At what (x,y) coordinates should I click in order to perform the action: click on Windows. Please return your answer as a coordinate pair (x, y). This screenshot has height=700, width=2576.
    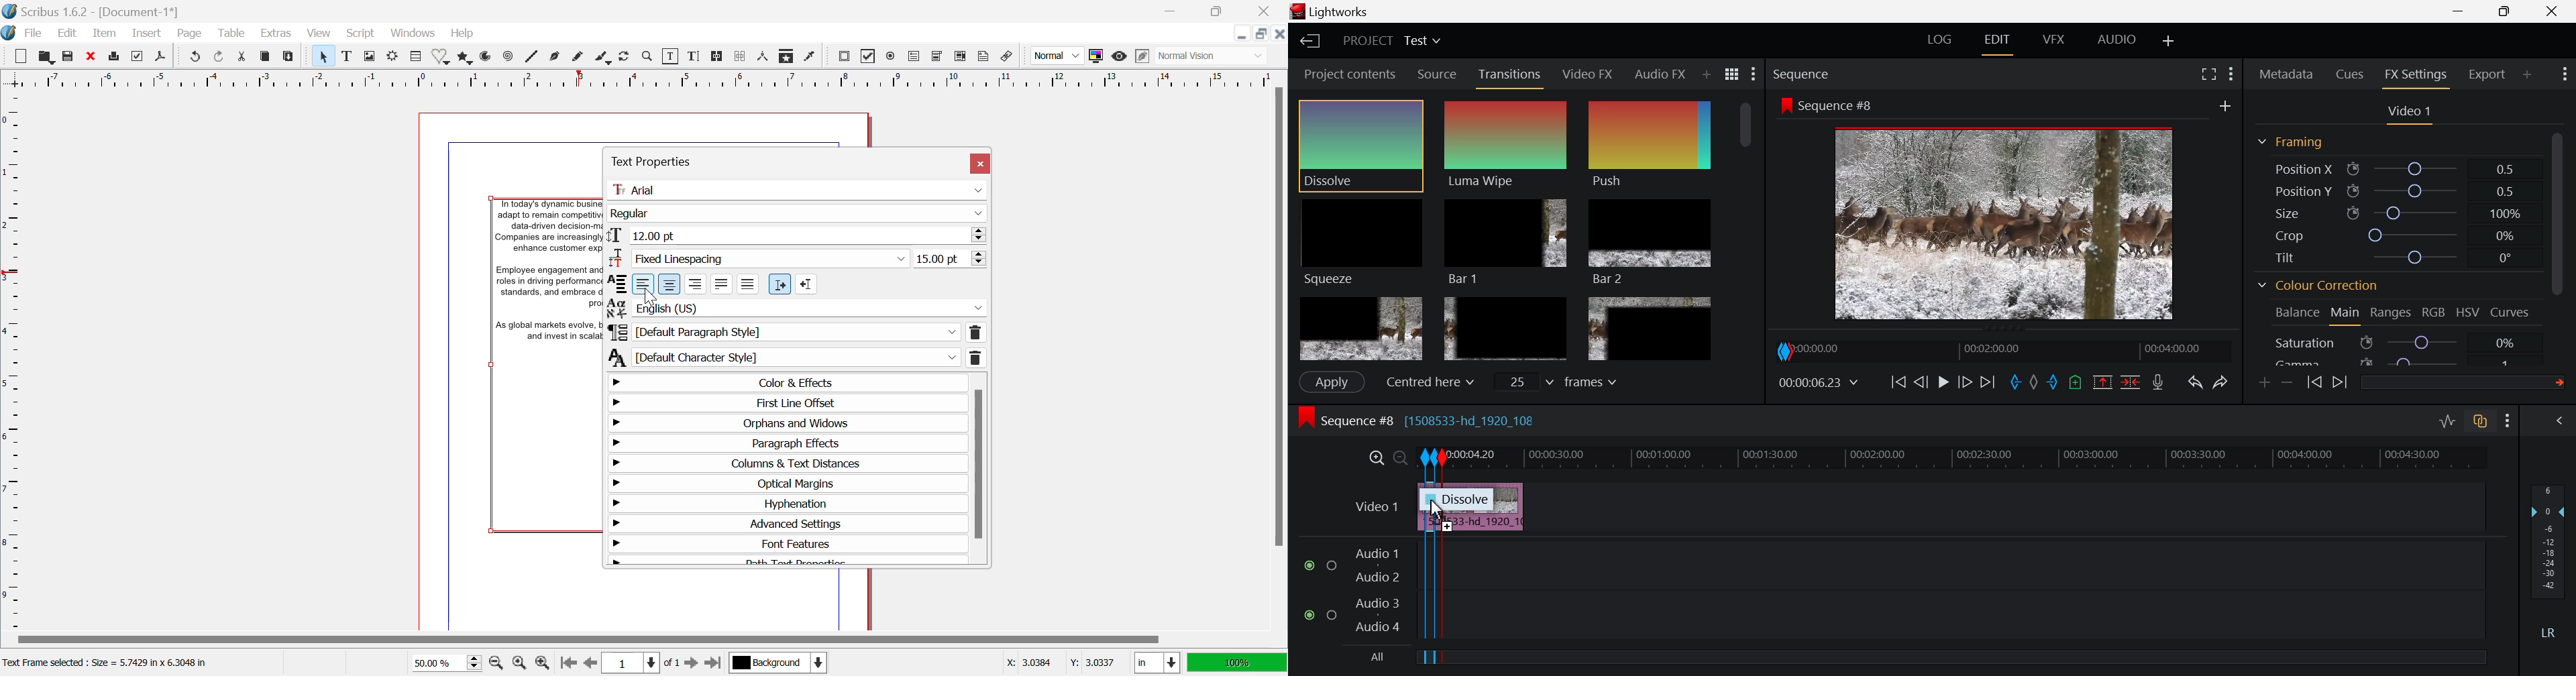
    Looking at the image, I should click on (413, 33).